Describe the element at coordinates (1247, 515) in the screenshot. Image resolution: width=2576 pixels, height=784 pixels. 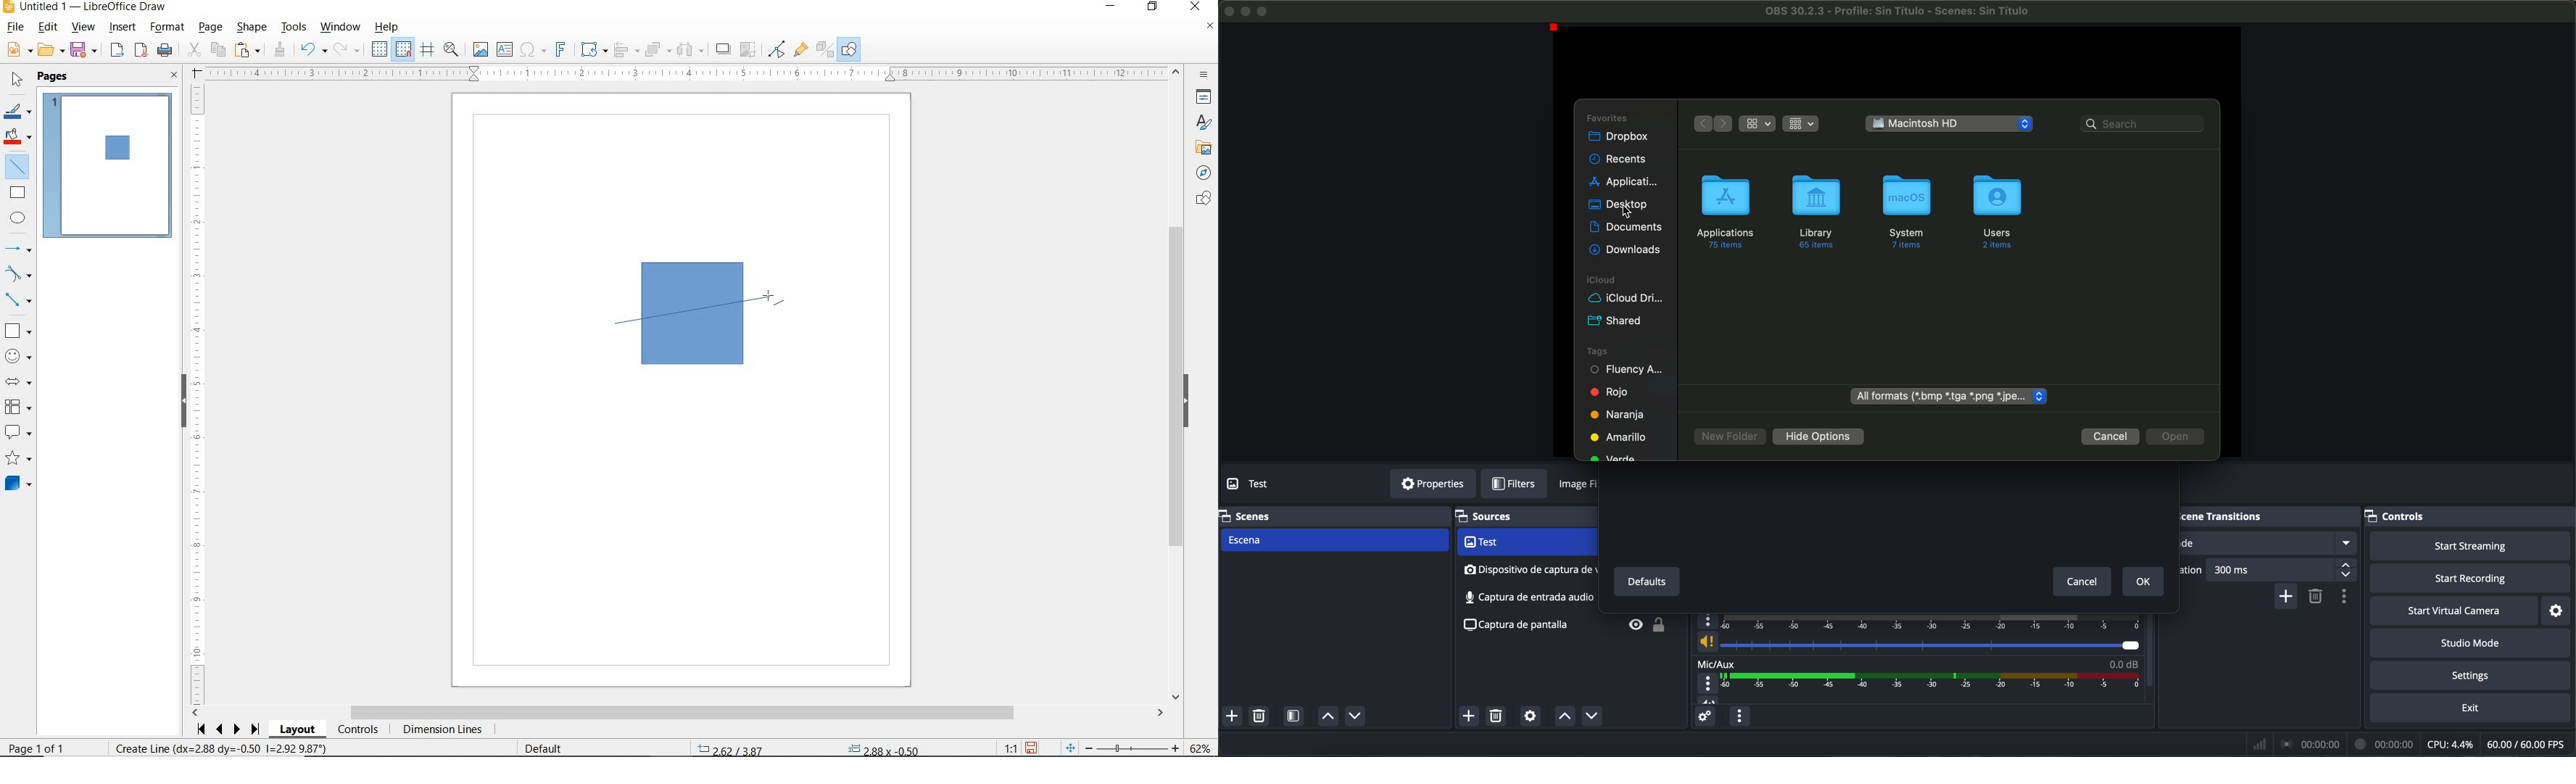
I see `scenes` at that location.